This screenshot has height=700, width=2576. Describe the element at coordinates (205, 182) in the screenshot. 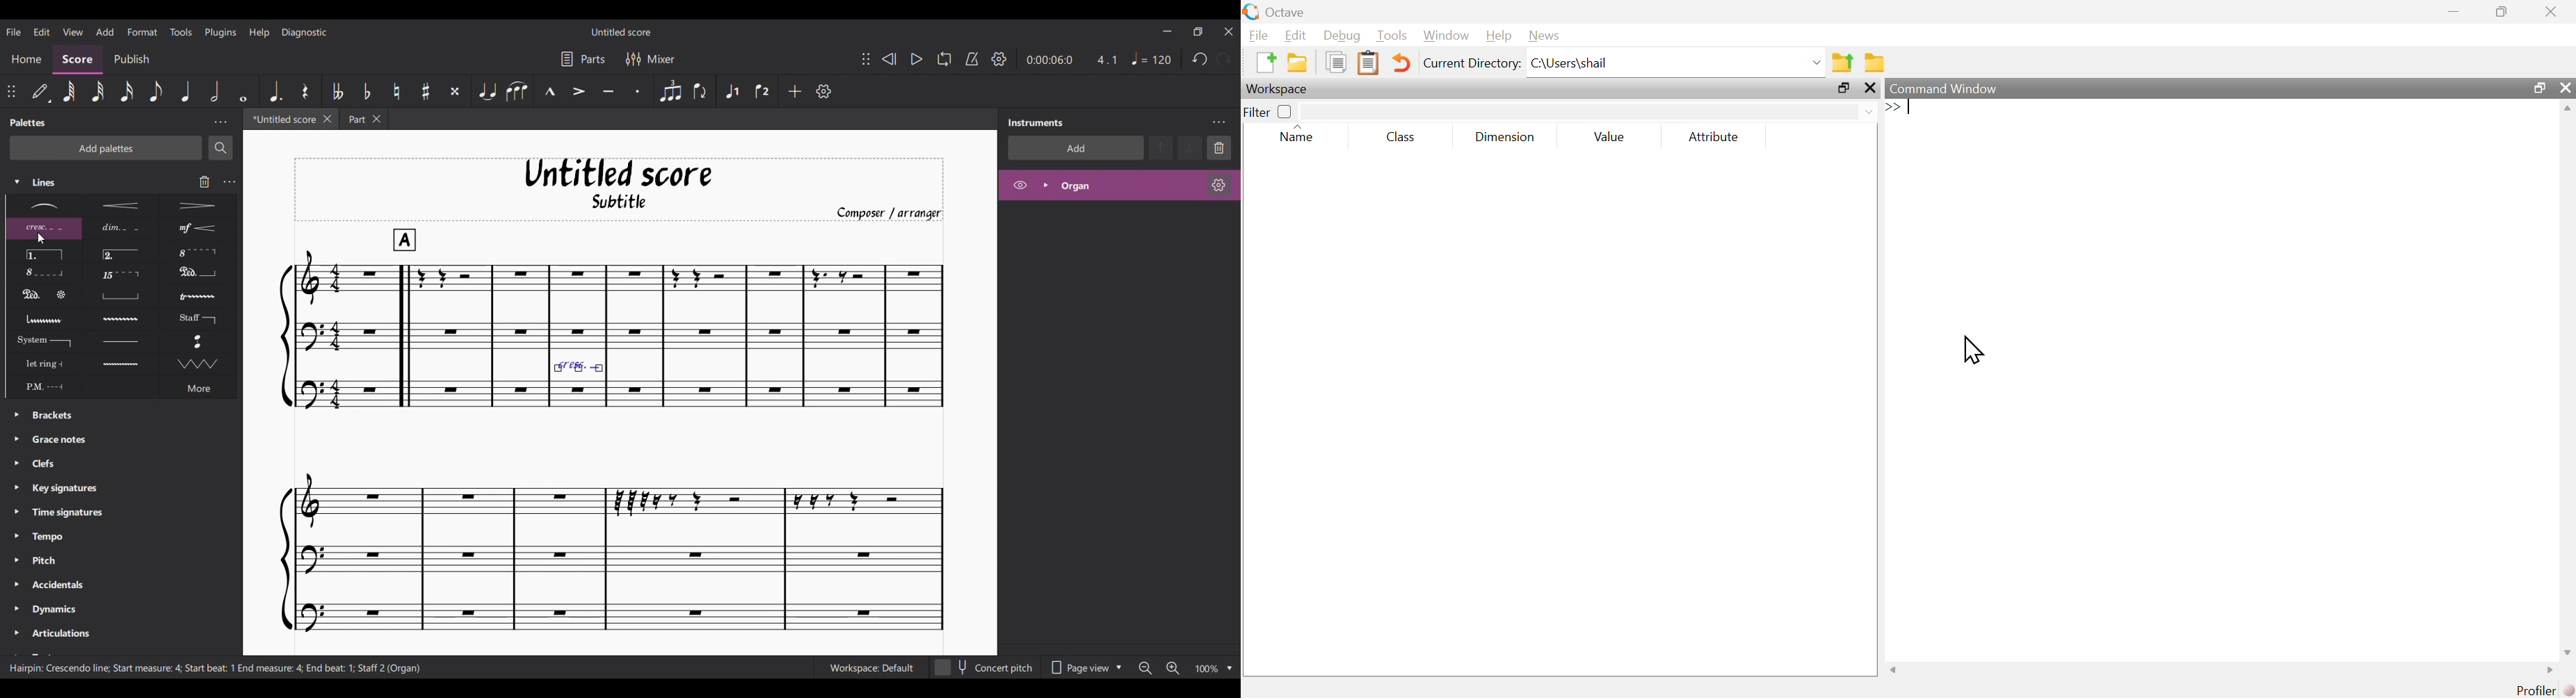

I see `Delete input` at that location.